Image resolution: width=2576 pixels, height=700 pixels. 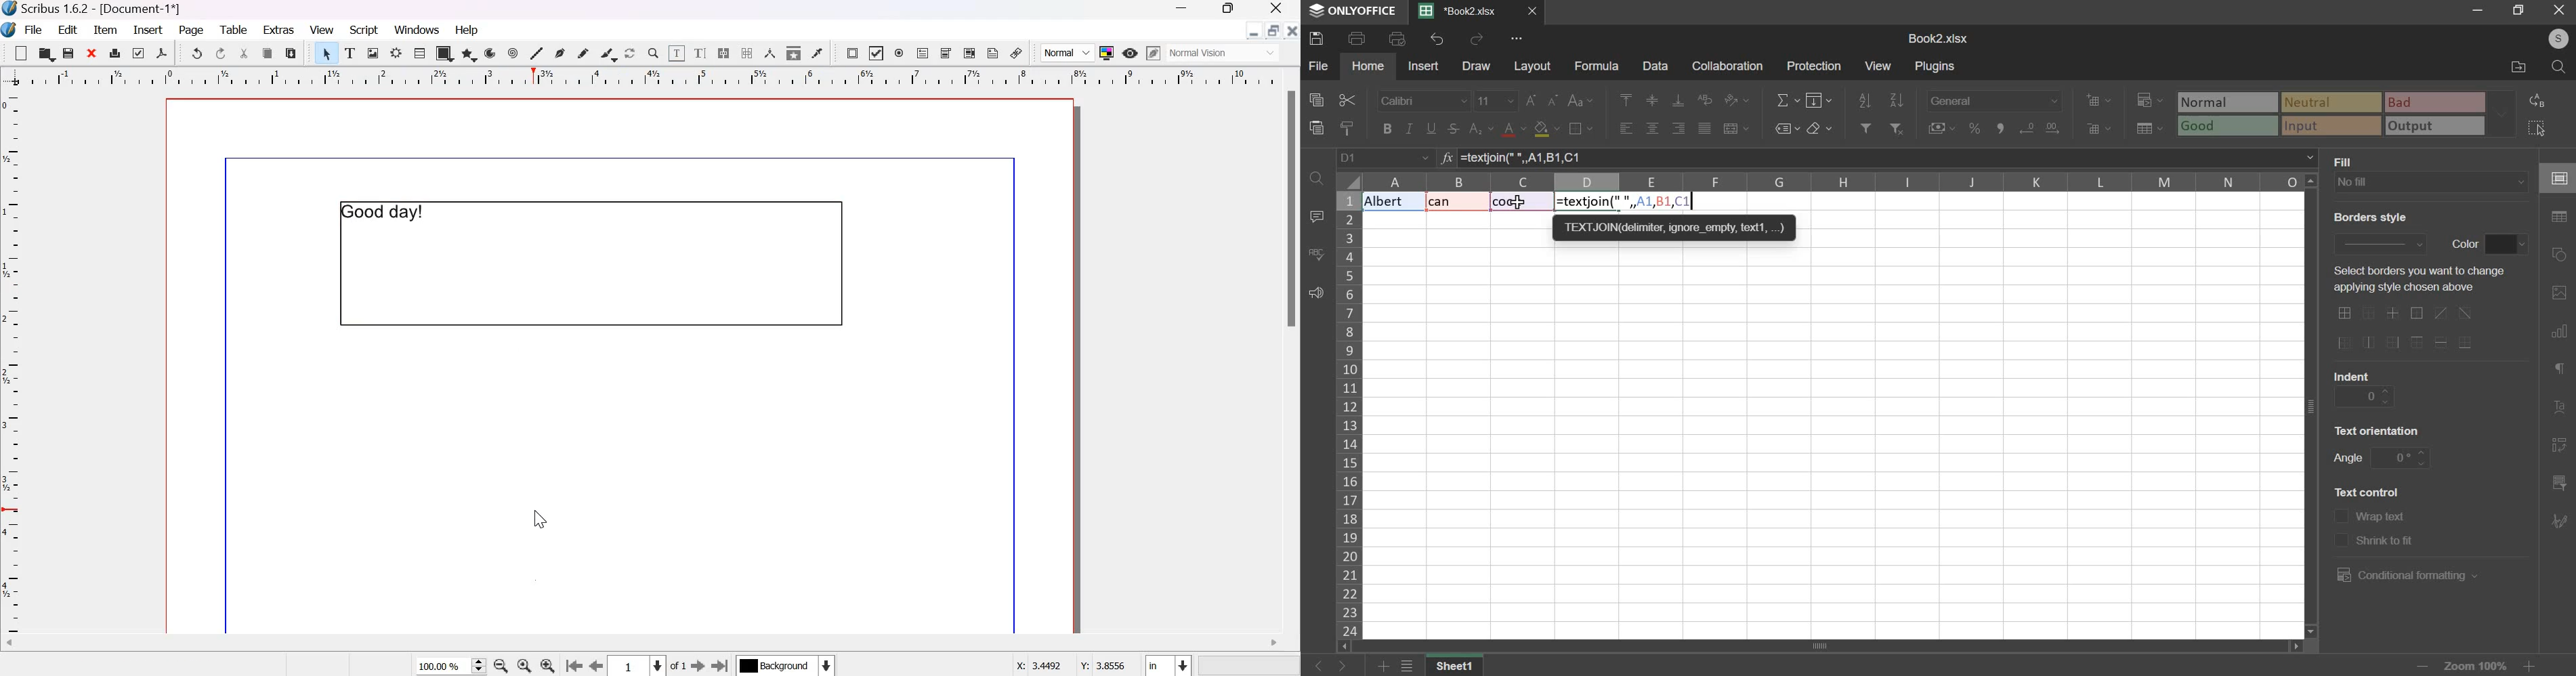 What do you see at coordinates (526, 666) in the screenshot?
I see `zoom to 100%` at bounding box center [526, 666].